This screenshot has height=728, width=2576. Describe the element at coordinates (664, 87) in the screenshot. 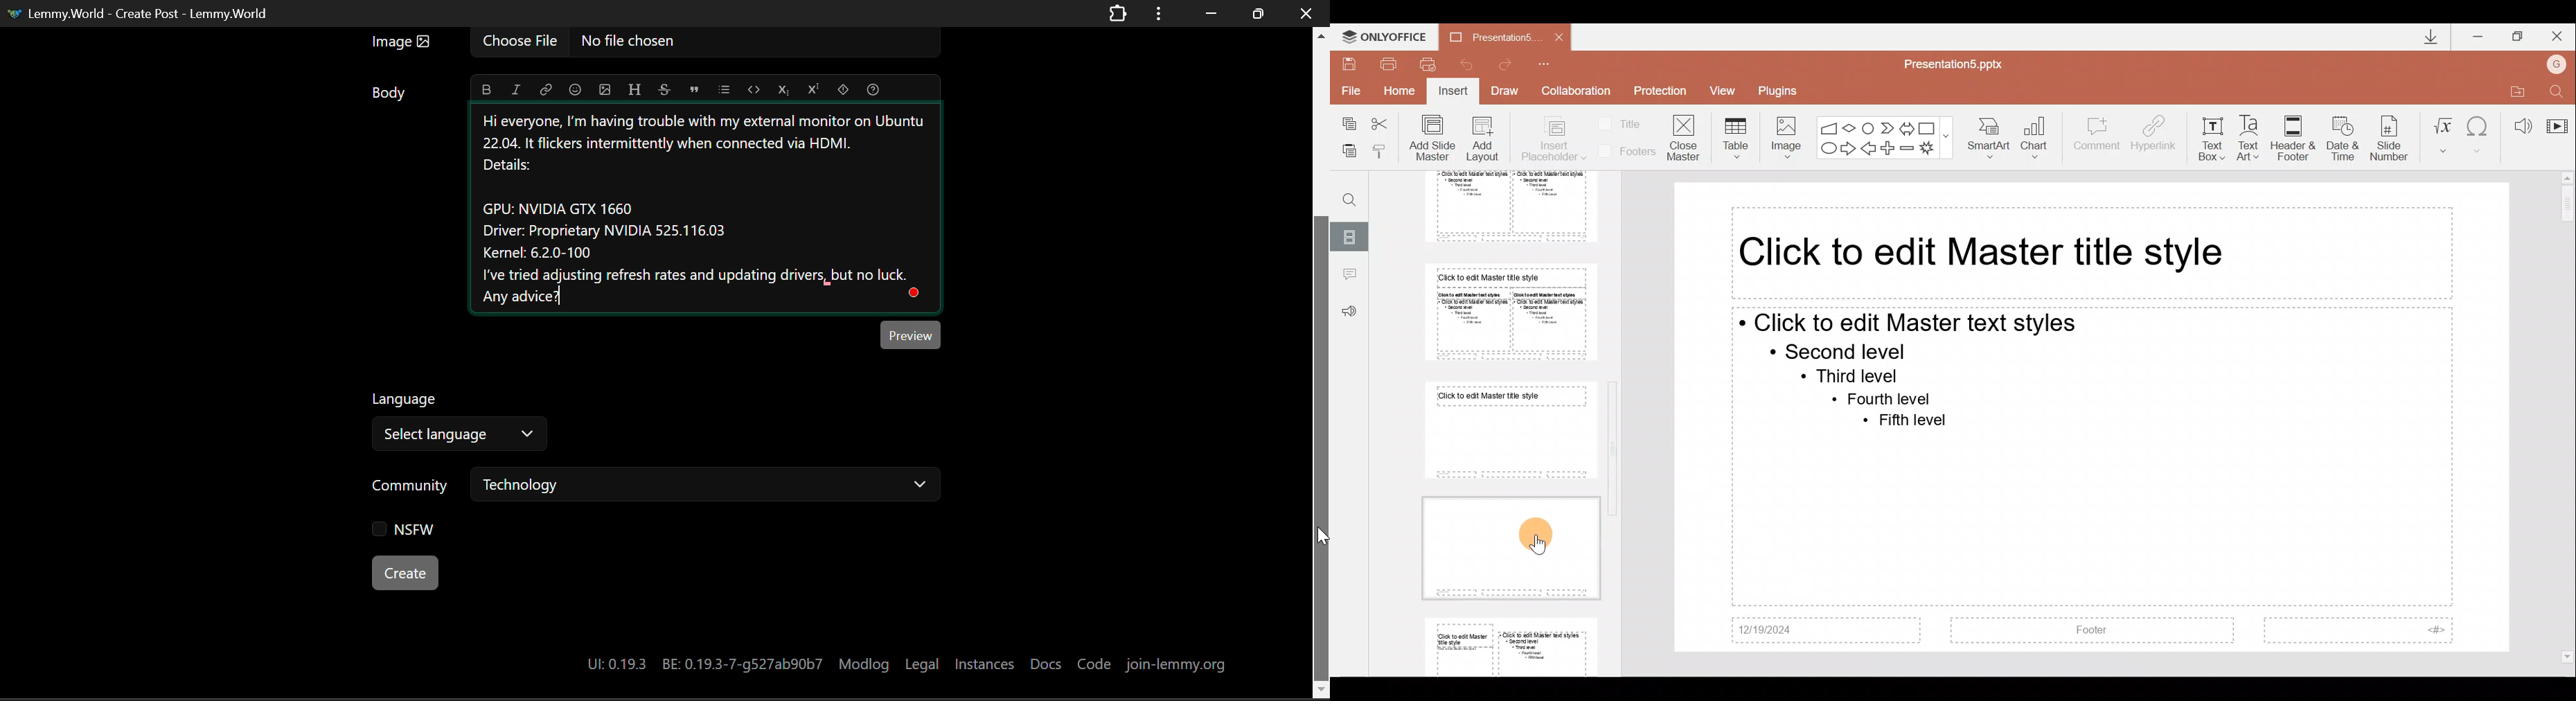

I see `Strikethrough` at that location.